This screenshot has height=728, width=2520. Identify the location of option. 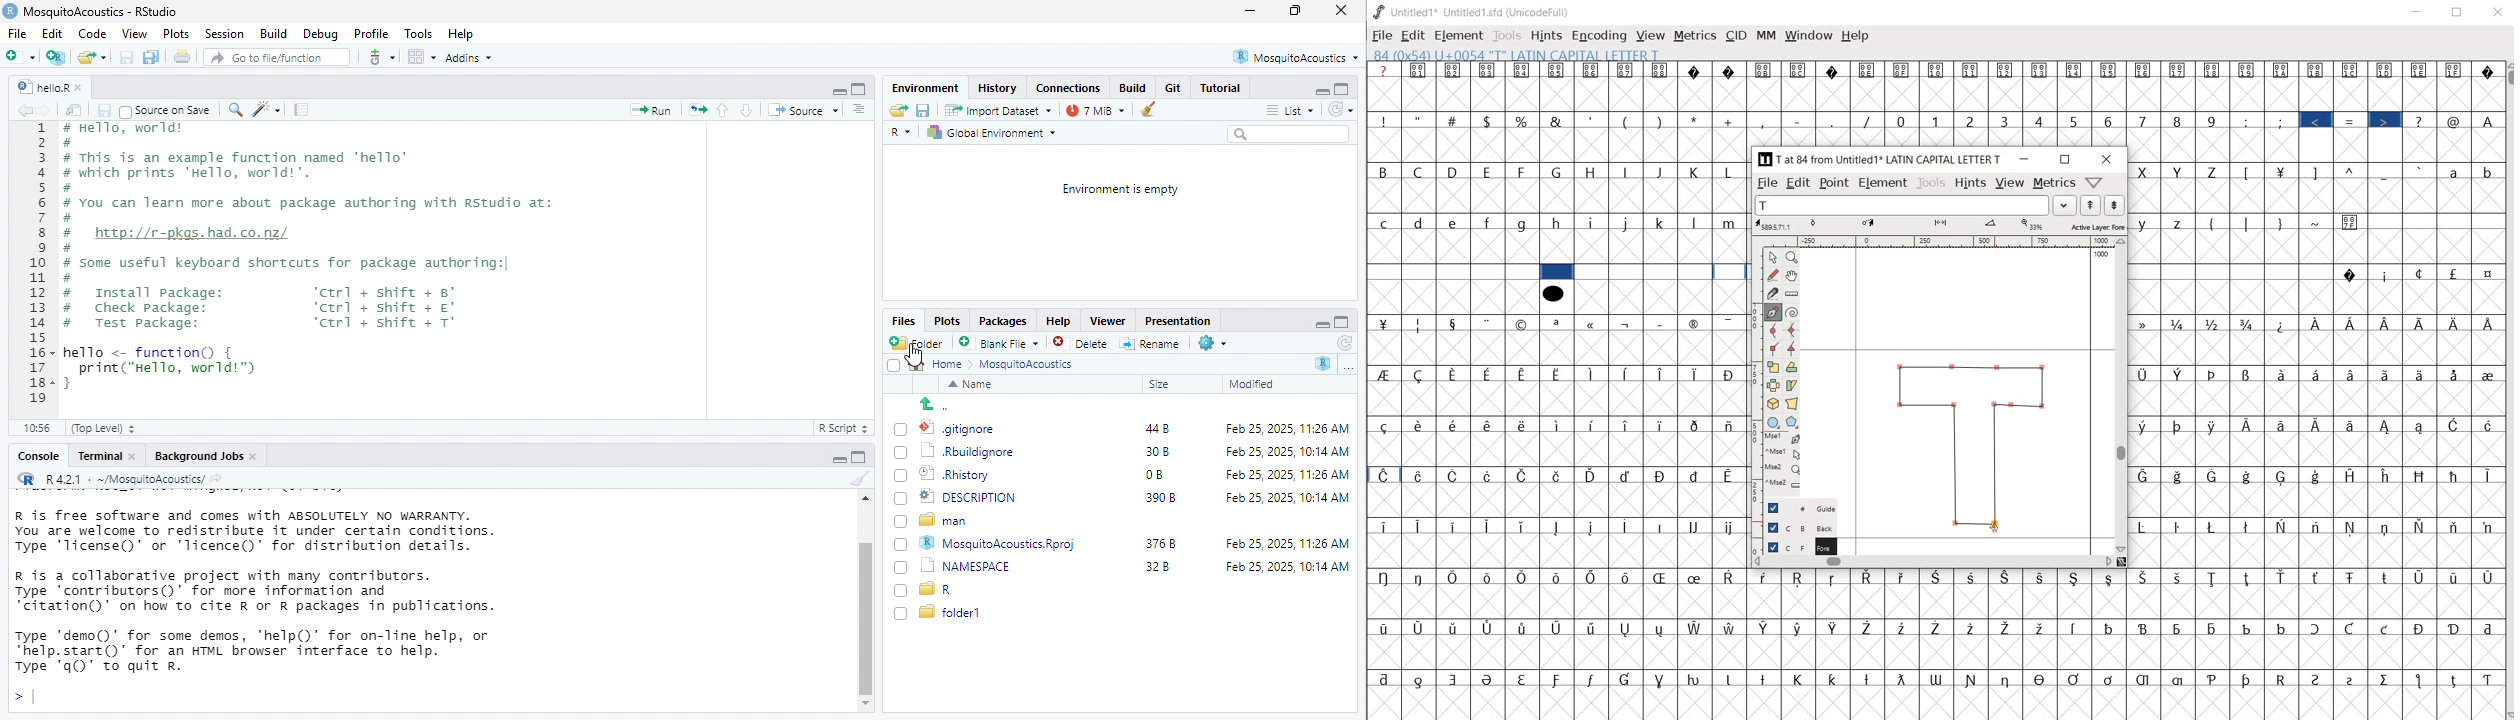
(421, 56).